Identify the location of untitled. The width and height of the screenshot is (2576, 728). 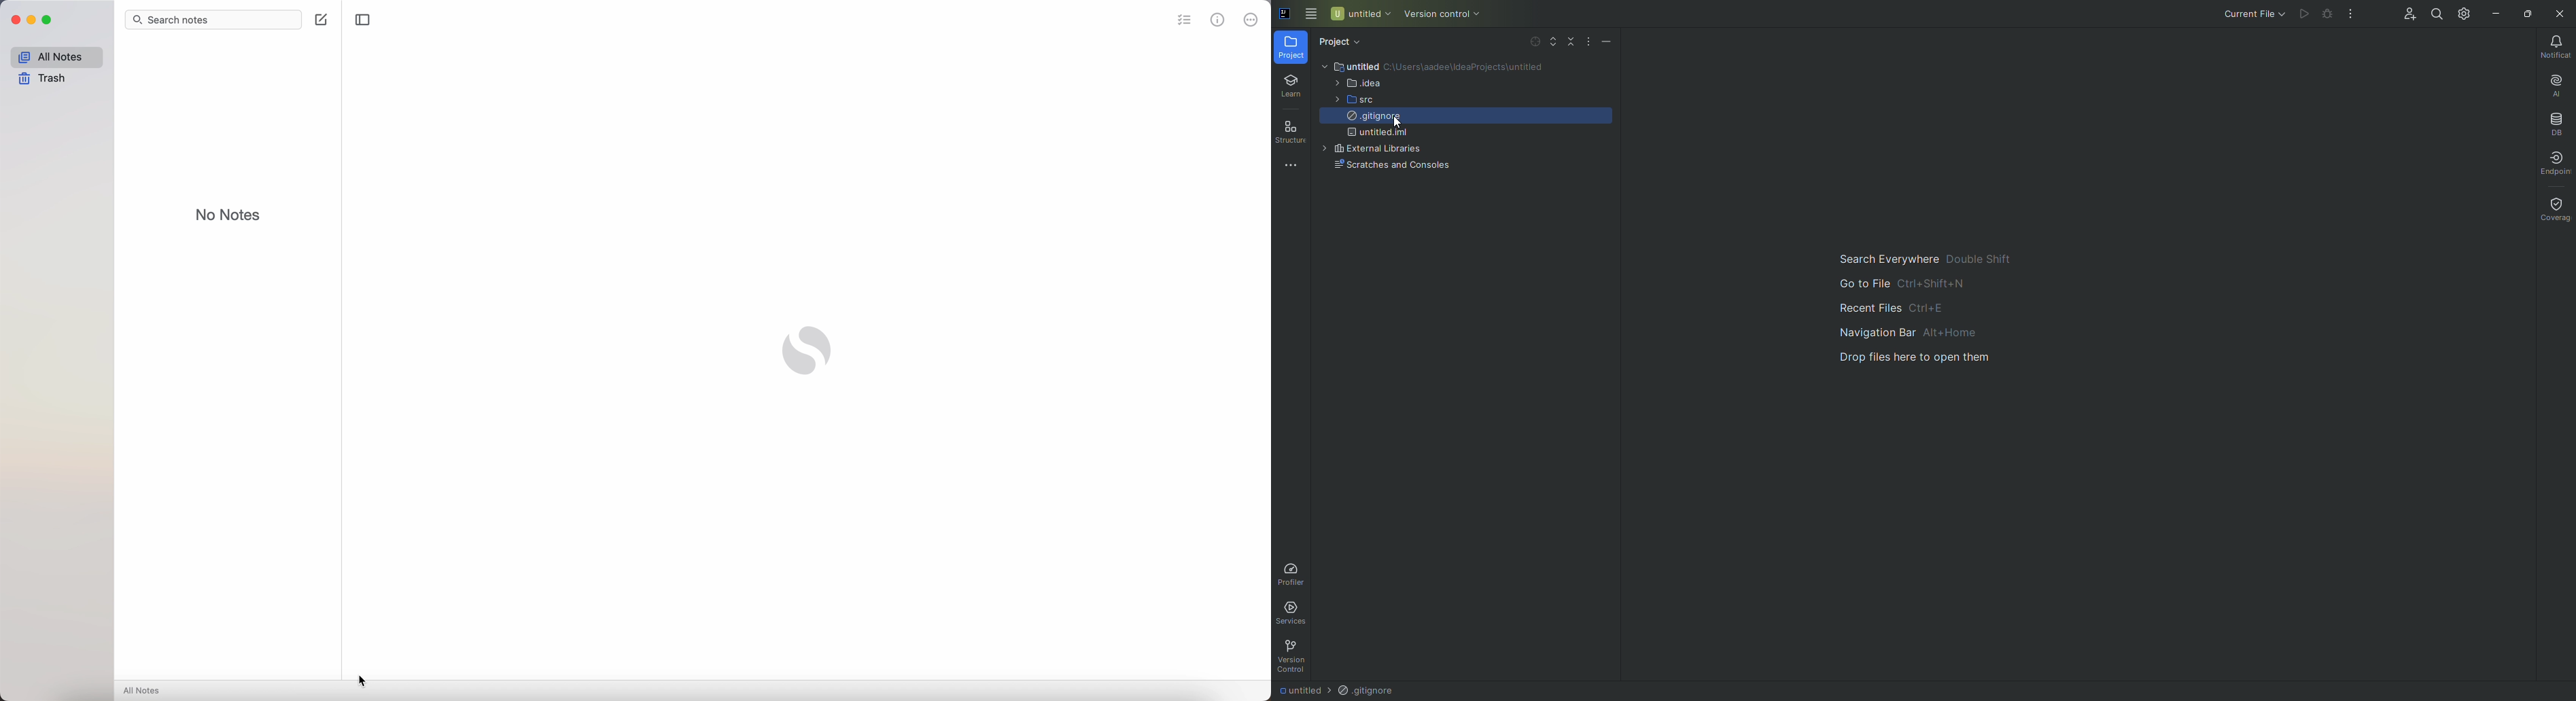
(1375, 65).